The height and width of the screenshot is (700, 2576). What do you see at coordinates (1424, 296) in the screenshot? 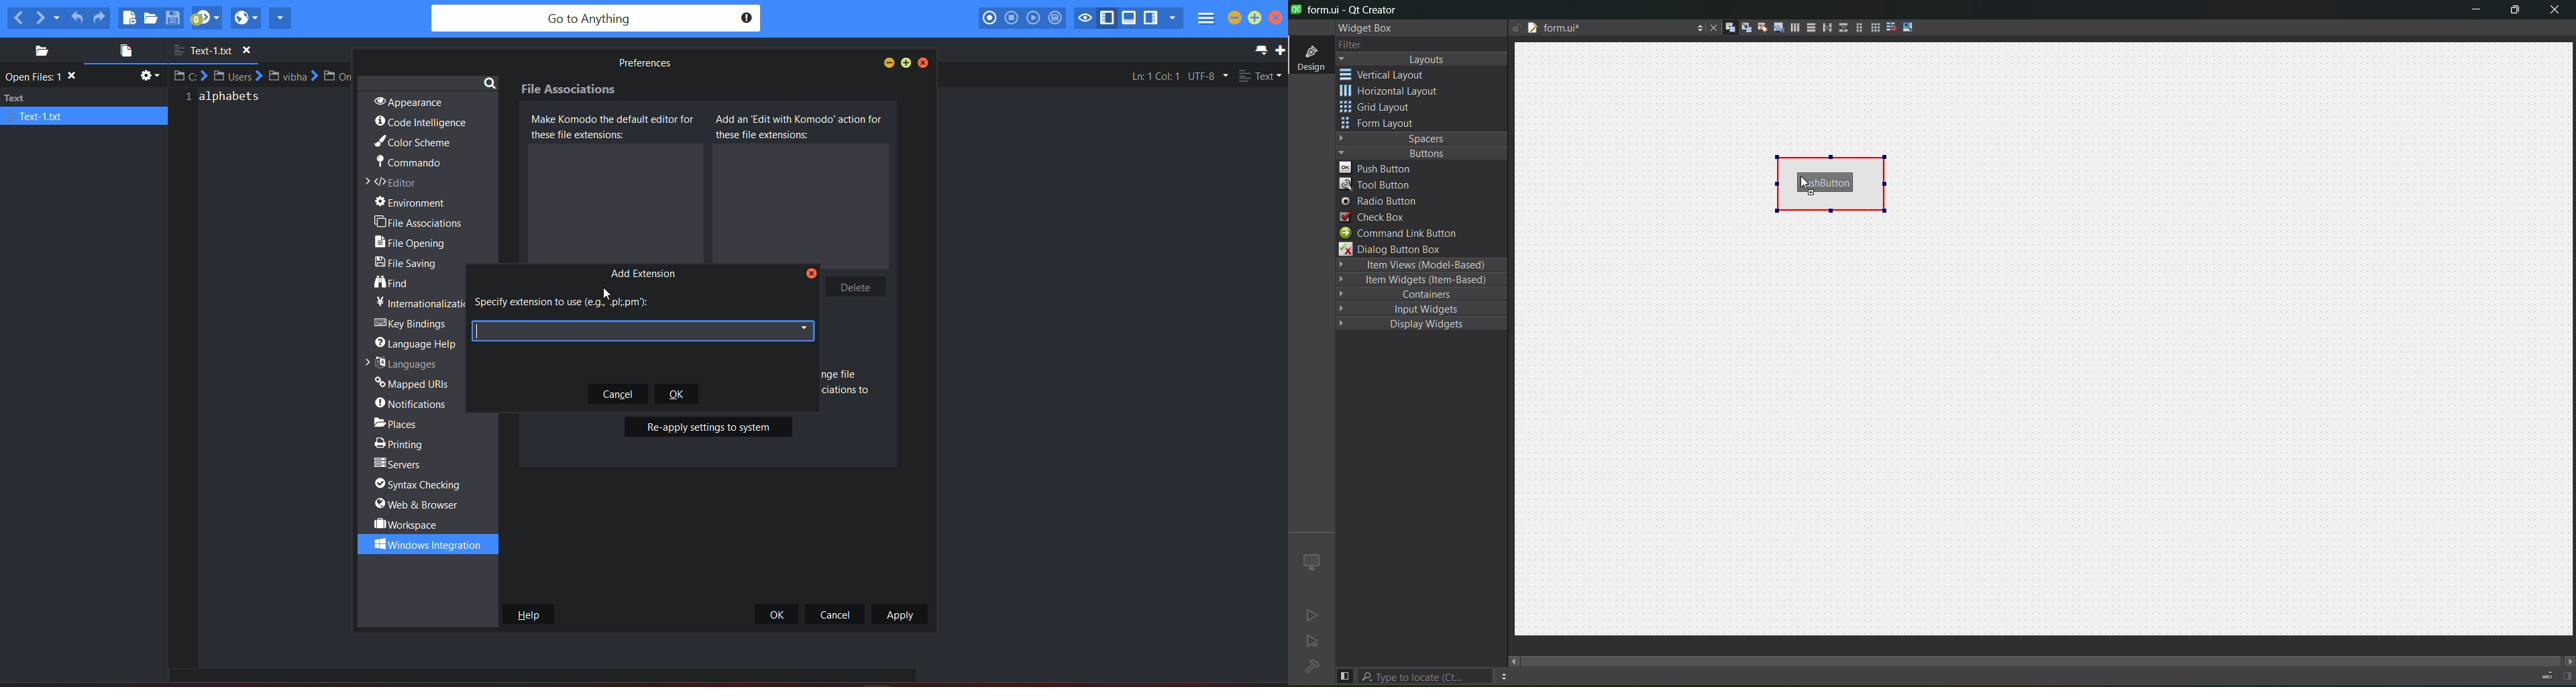
I see `containers` at bounding box center [1424, 296].